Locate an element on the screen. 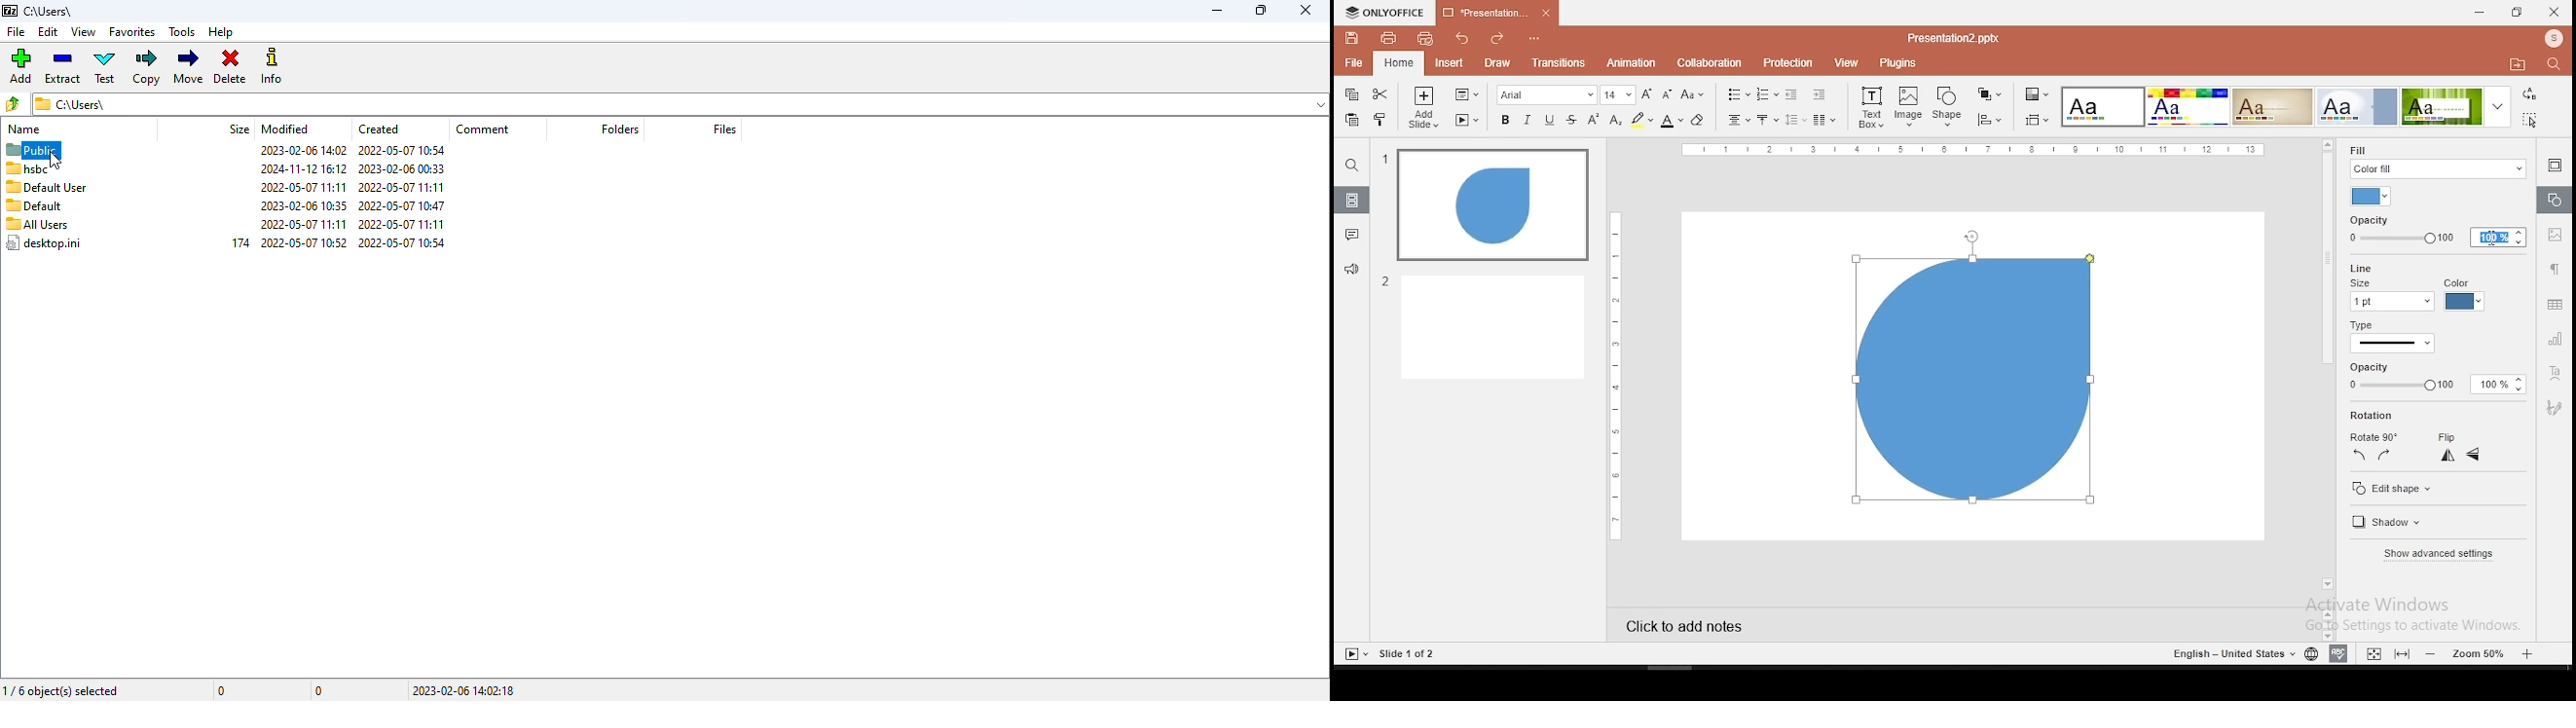 The height and width of the screenshot is (728, 2576). clone formatting is located at coordinates (1380, 118).